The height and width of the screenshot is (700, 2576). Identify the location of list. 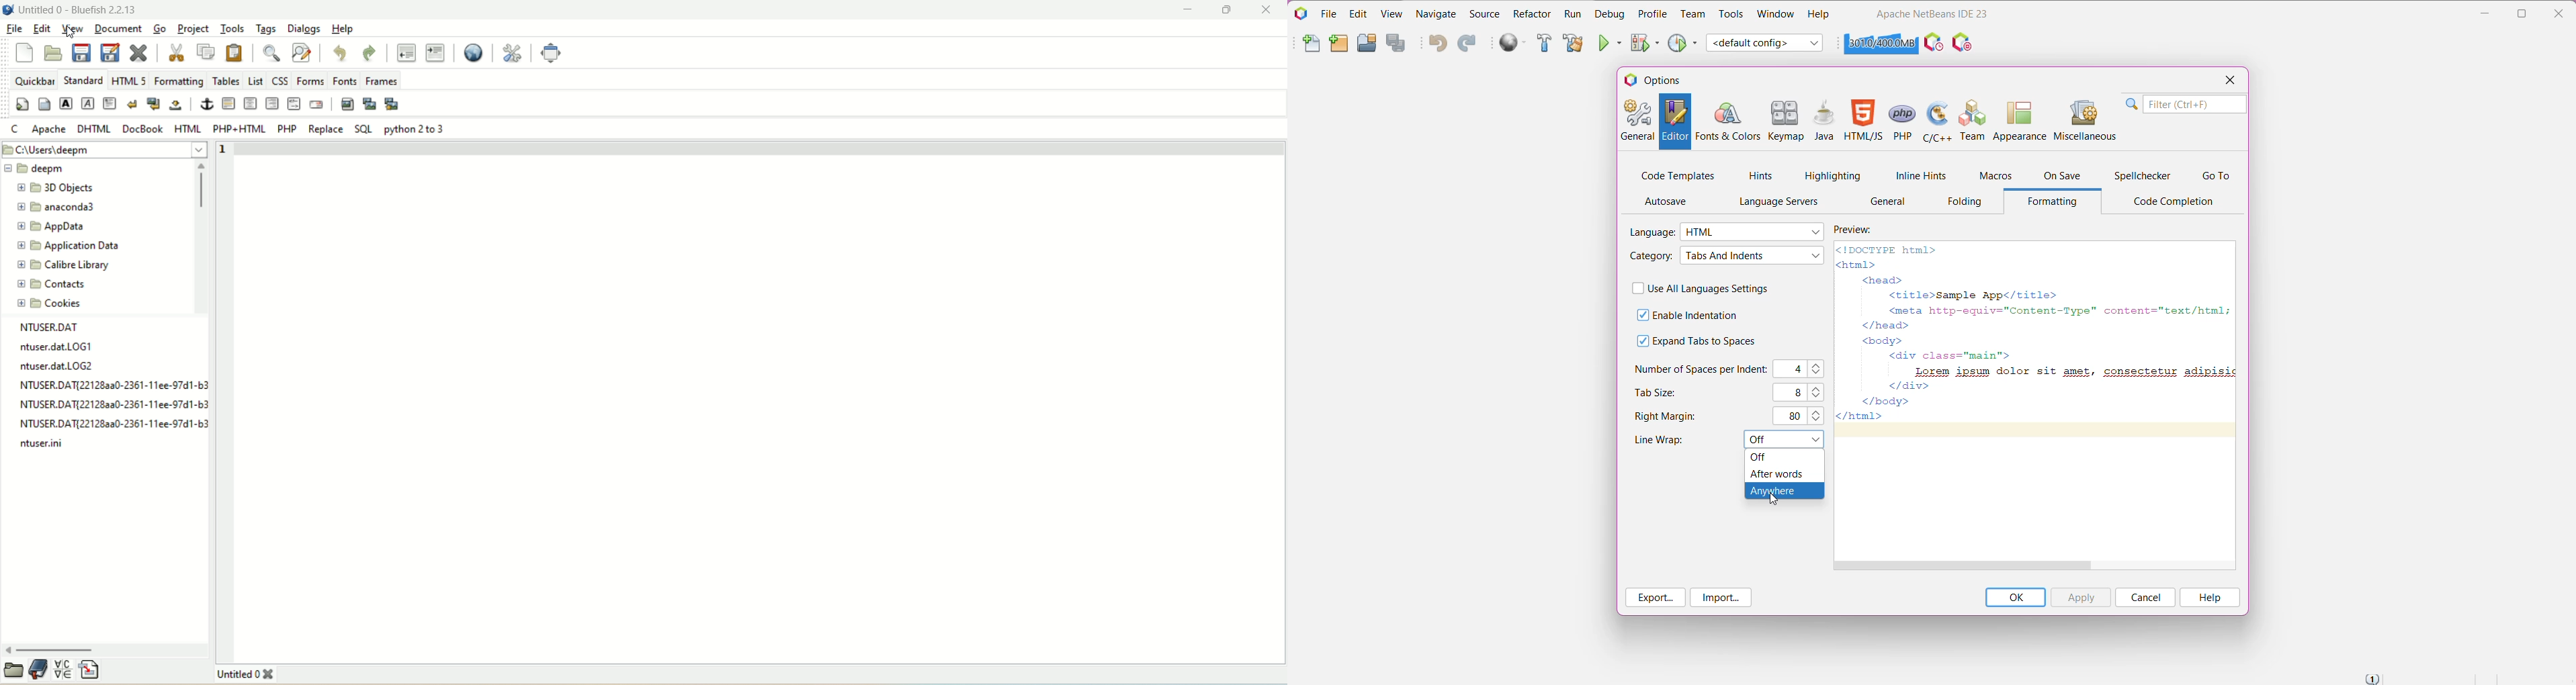
(255, 80).